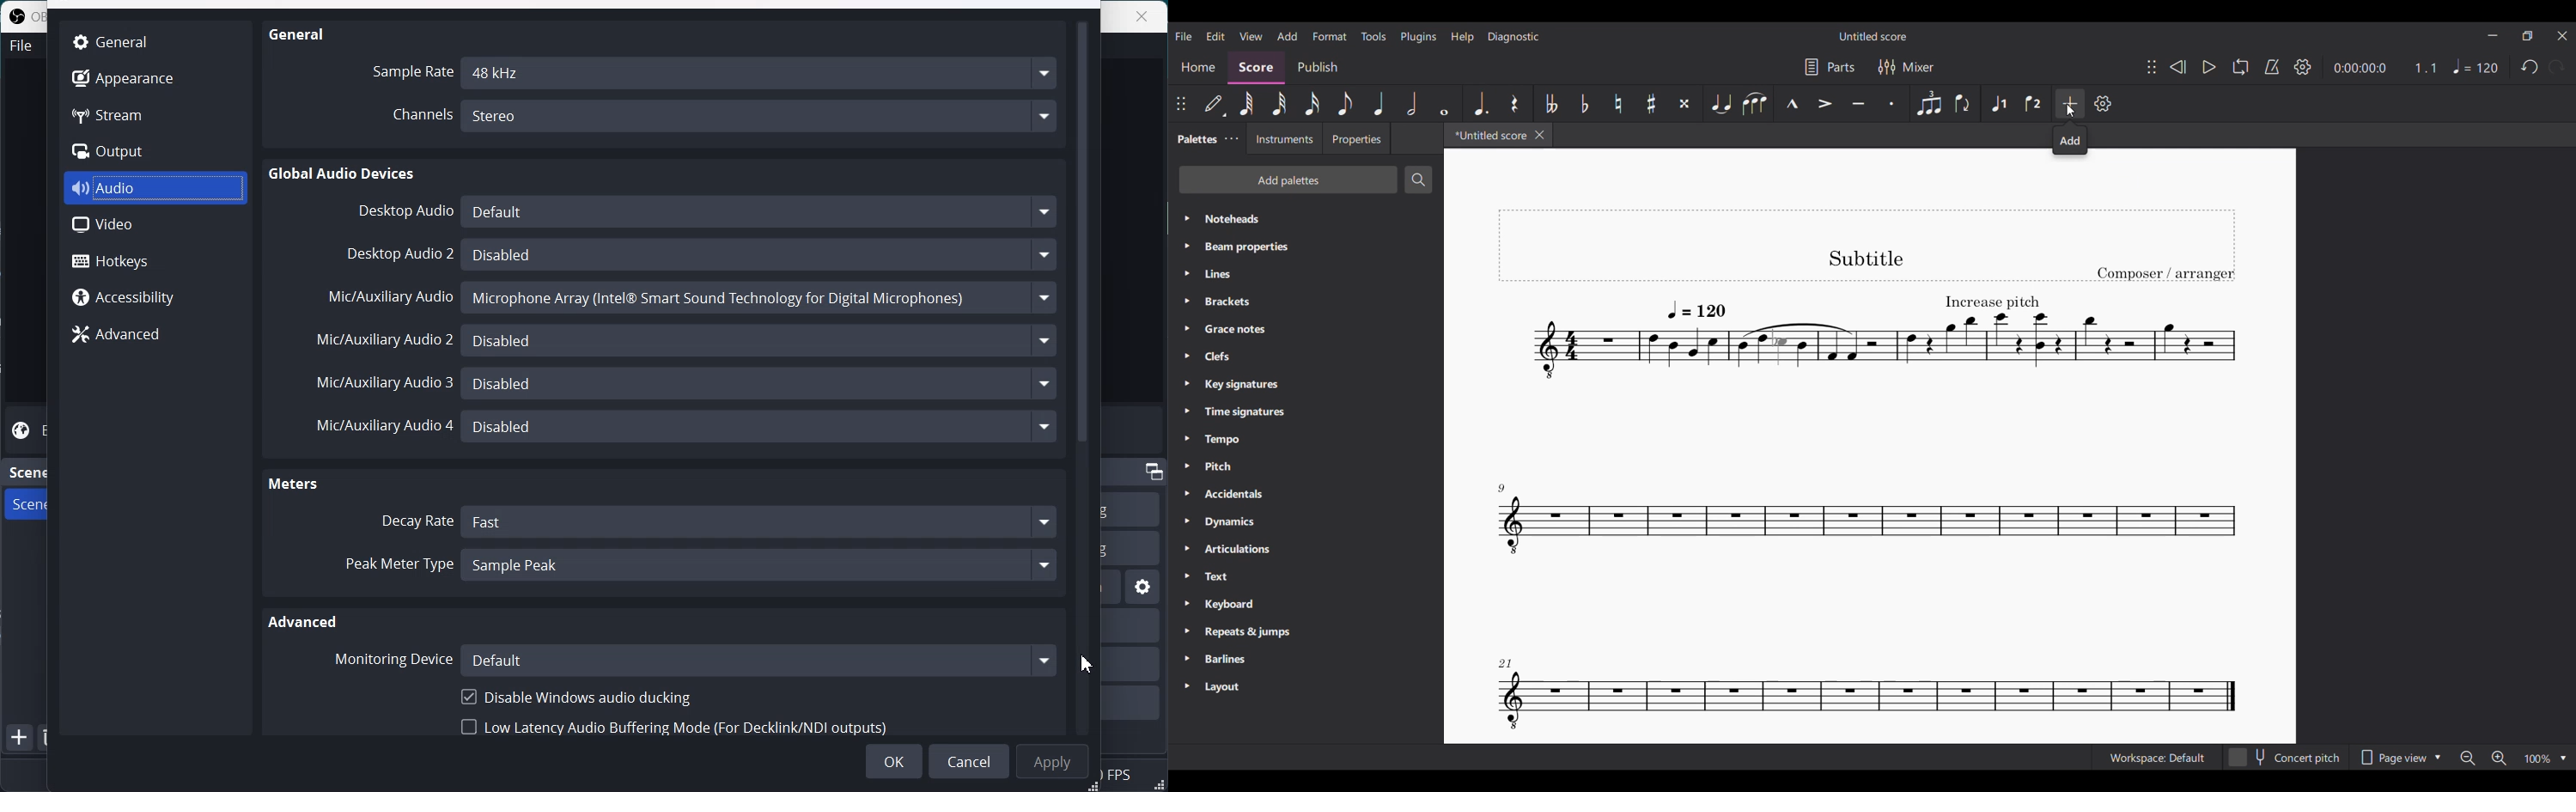 This screenshot has height=812, width=2576. Describe the element at coordinates (297, 34) in the screenshot. I see `General` at that location.